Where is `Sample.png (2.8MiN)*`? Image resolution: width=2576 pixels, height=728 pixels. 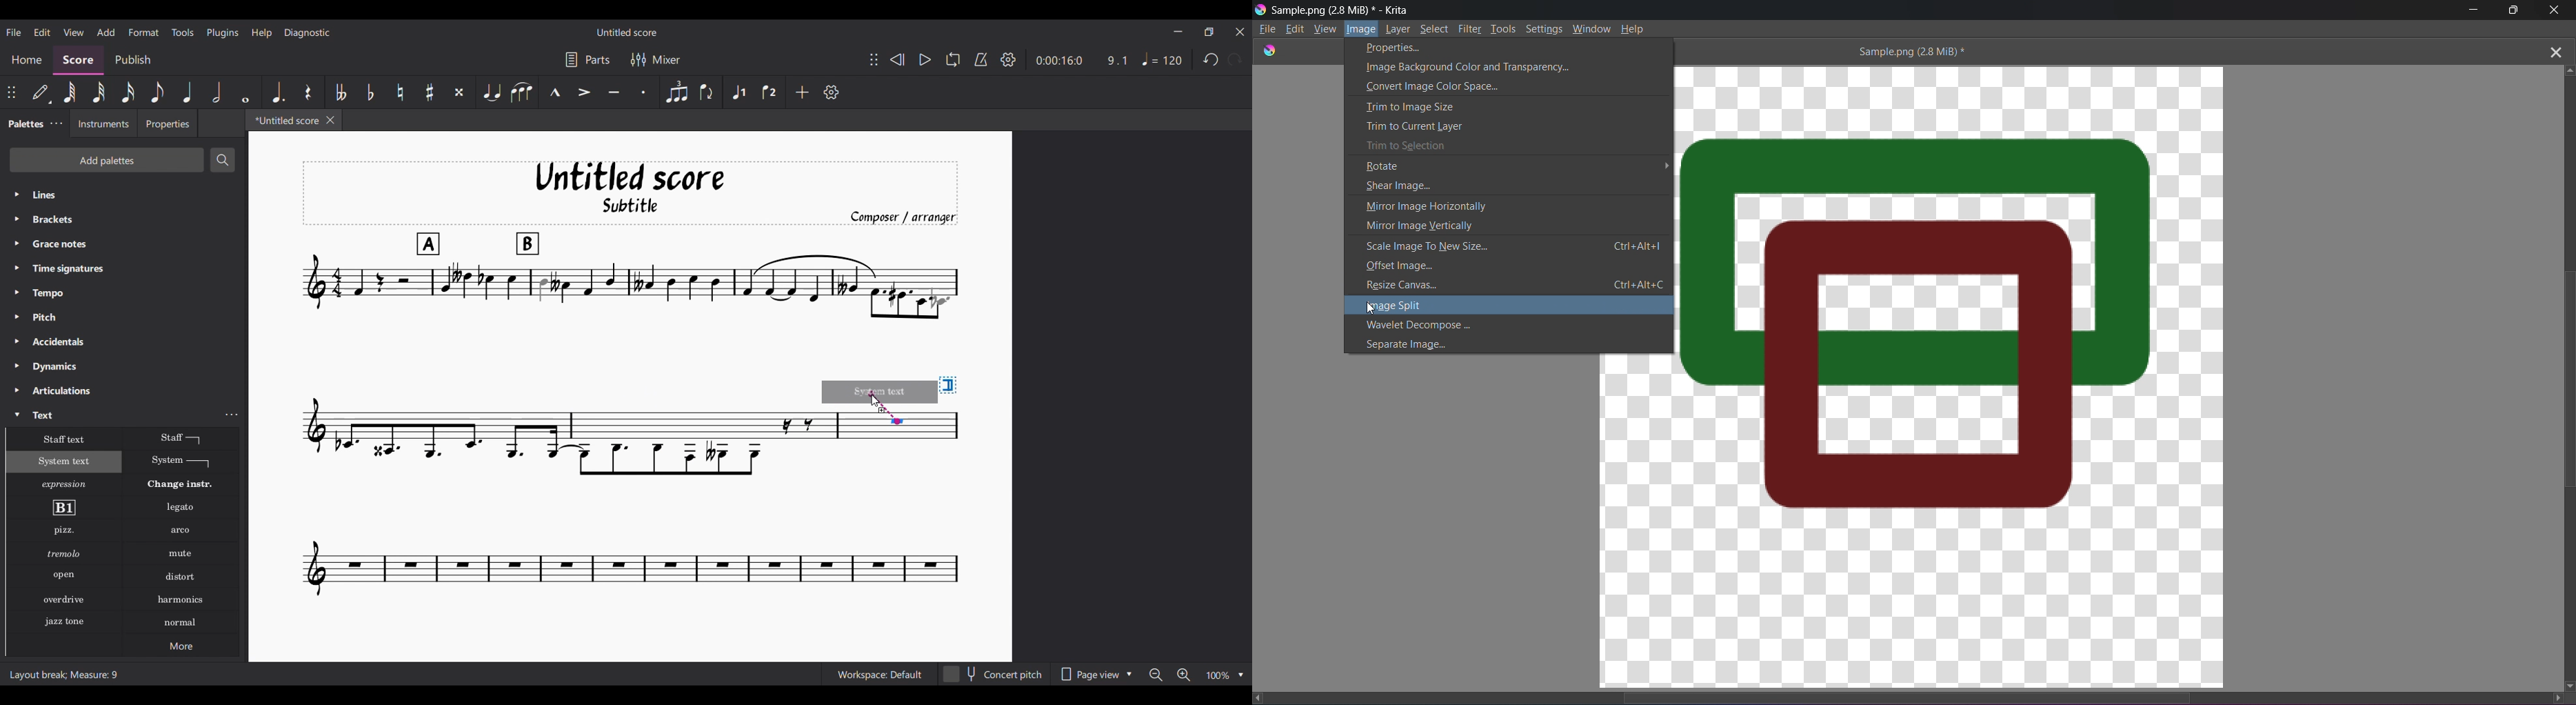 Sample.png (2.8MiN)* is located at coordinates (1908, 51).